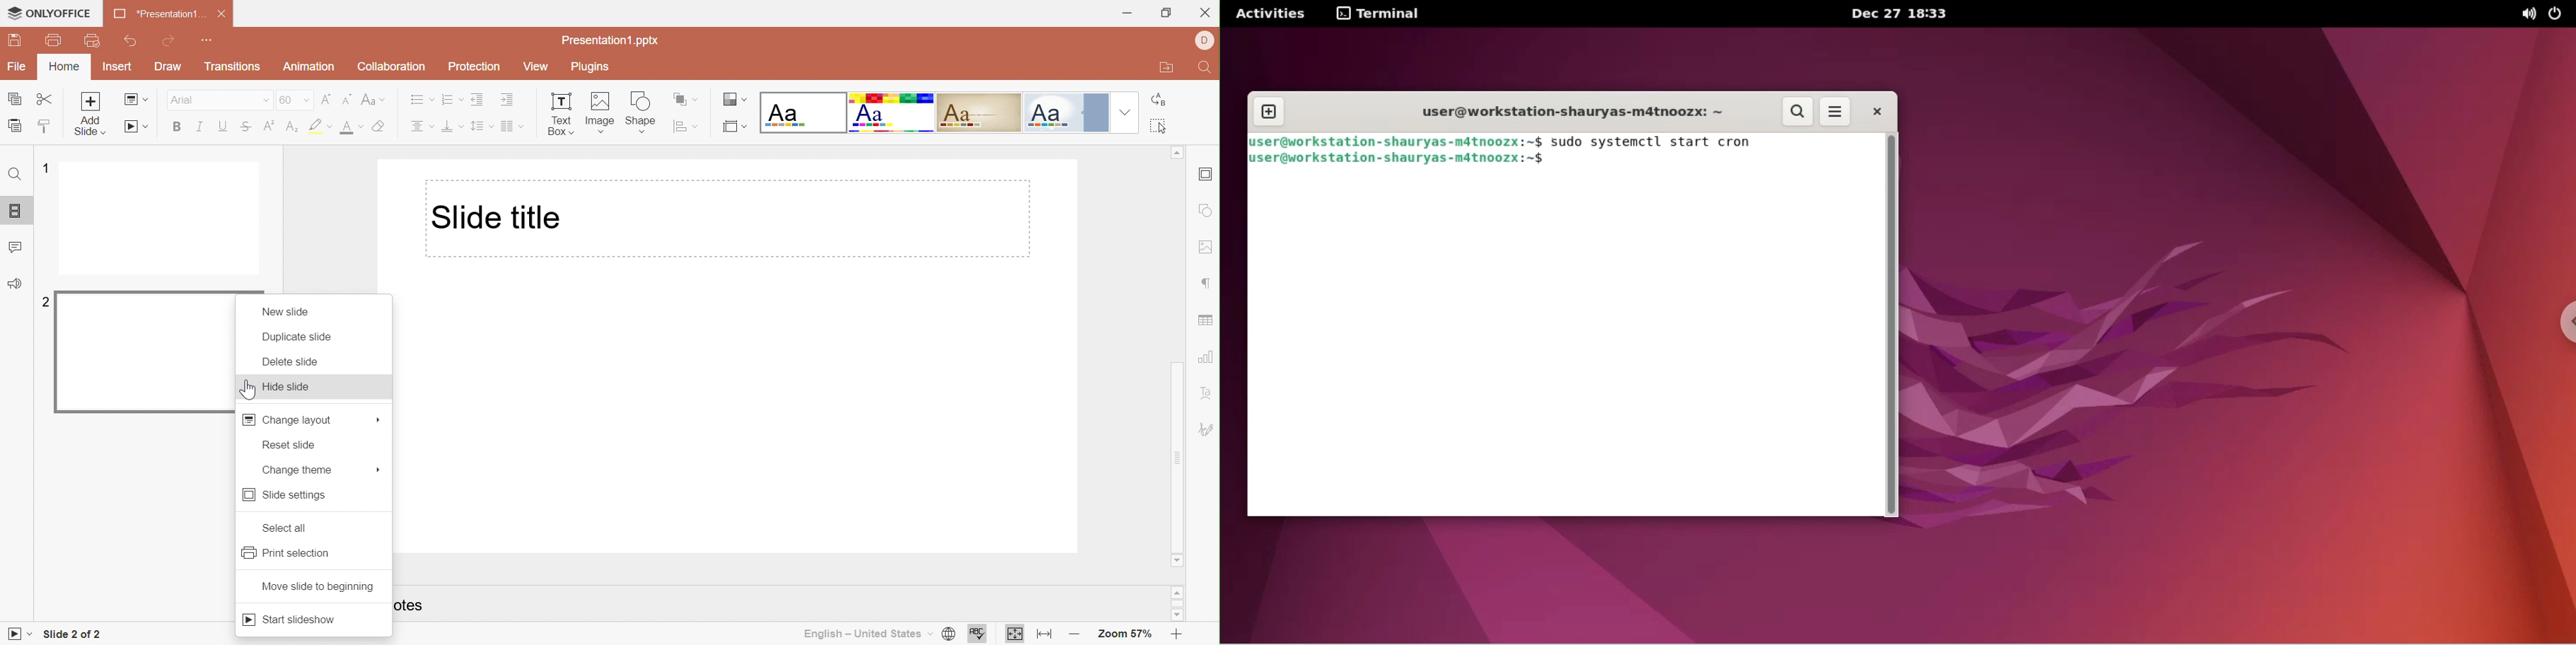 Image resolution: width=2576 pixels, height=672 pixels. Describe the element at coordinates (477, 99) in the screenshot. I see `Decrease Indent` at that location.